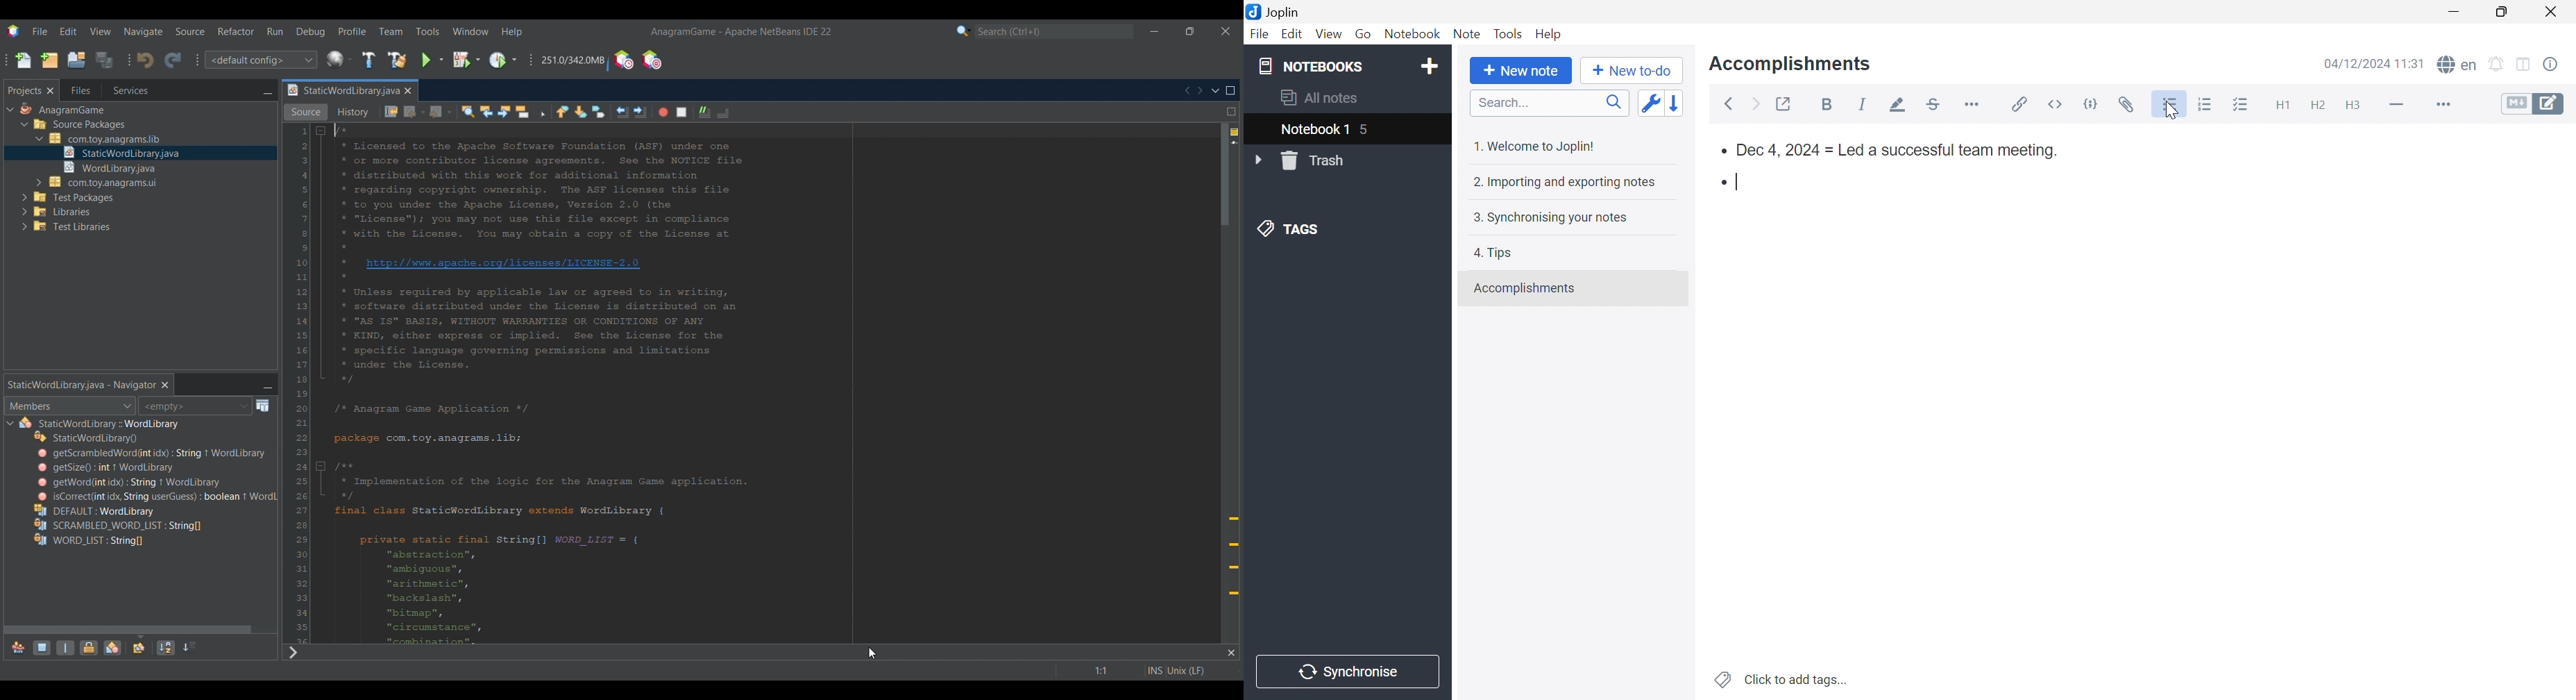 This screenshot has height=700, width=2576. I want to click on code, so click(2092, 102).